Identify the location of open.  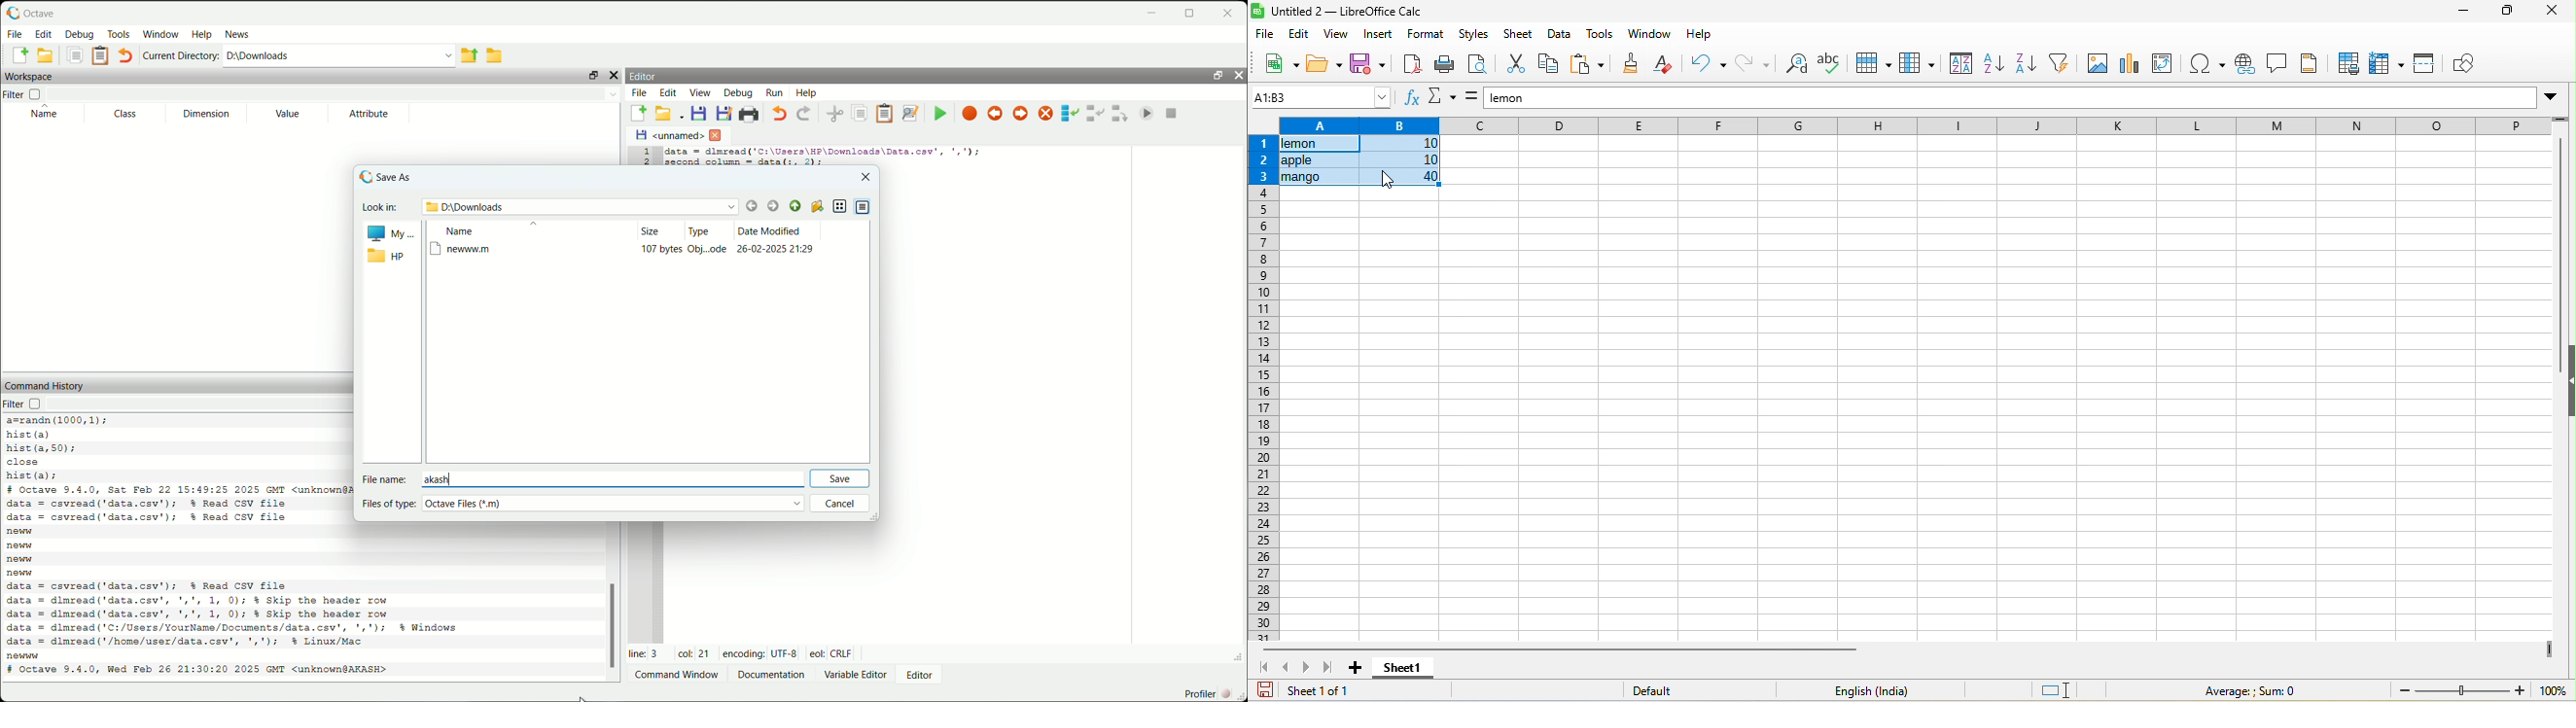
(1323, 64).